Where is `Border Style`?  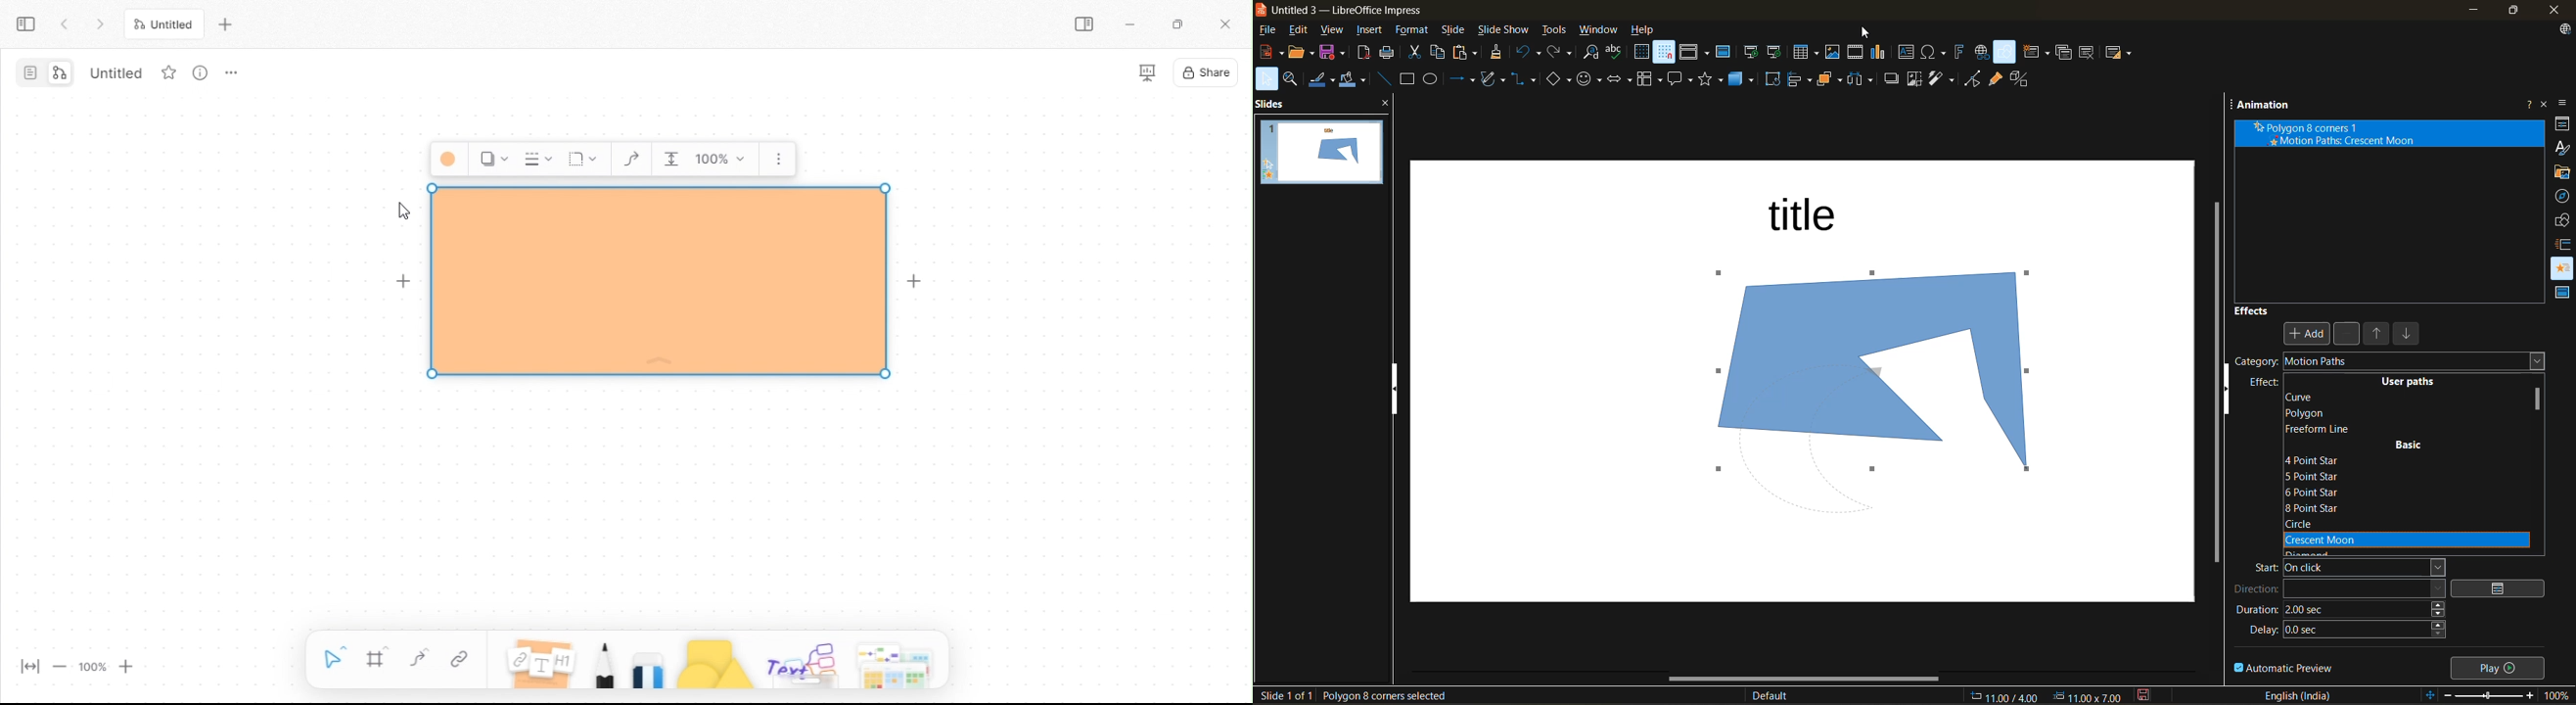
Border Style is located at coordinates (536, 160).